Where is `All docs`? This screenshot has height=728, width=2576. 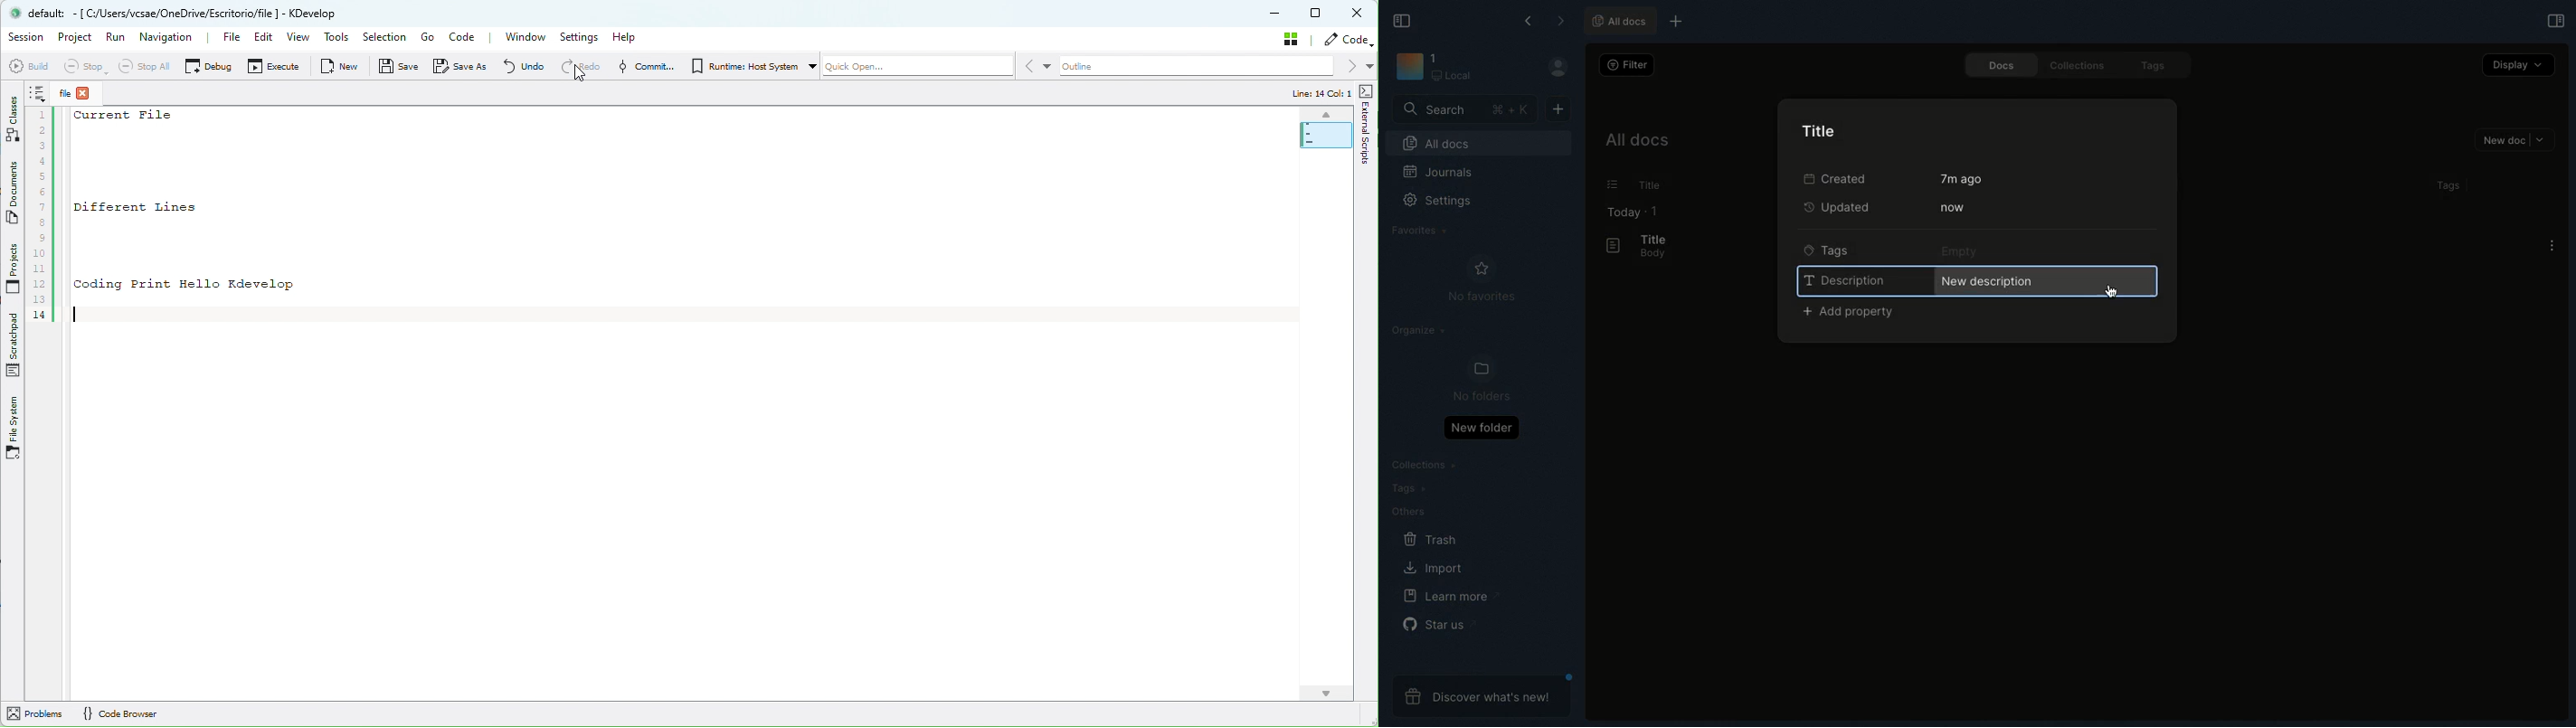
All docs is located at coordinates (1636, 143).